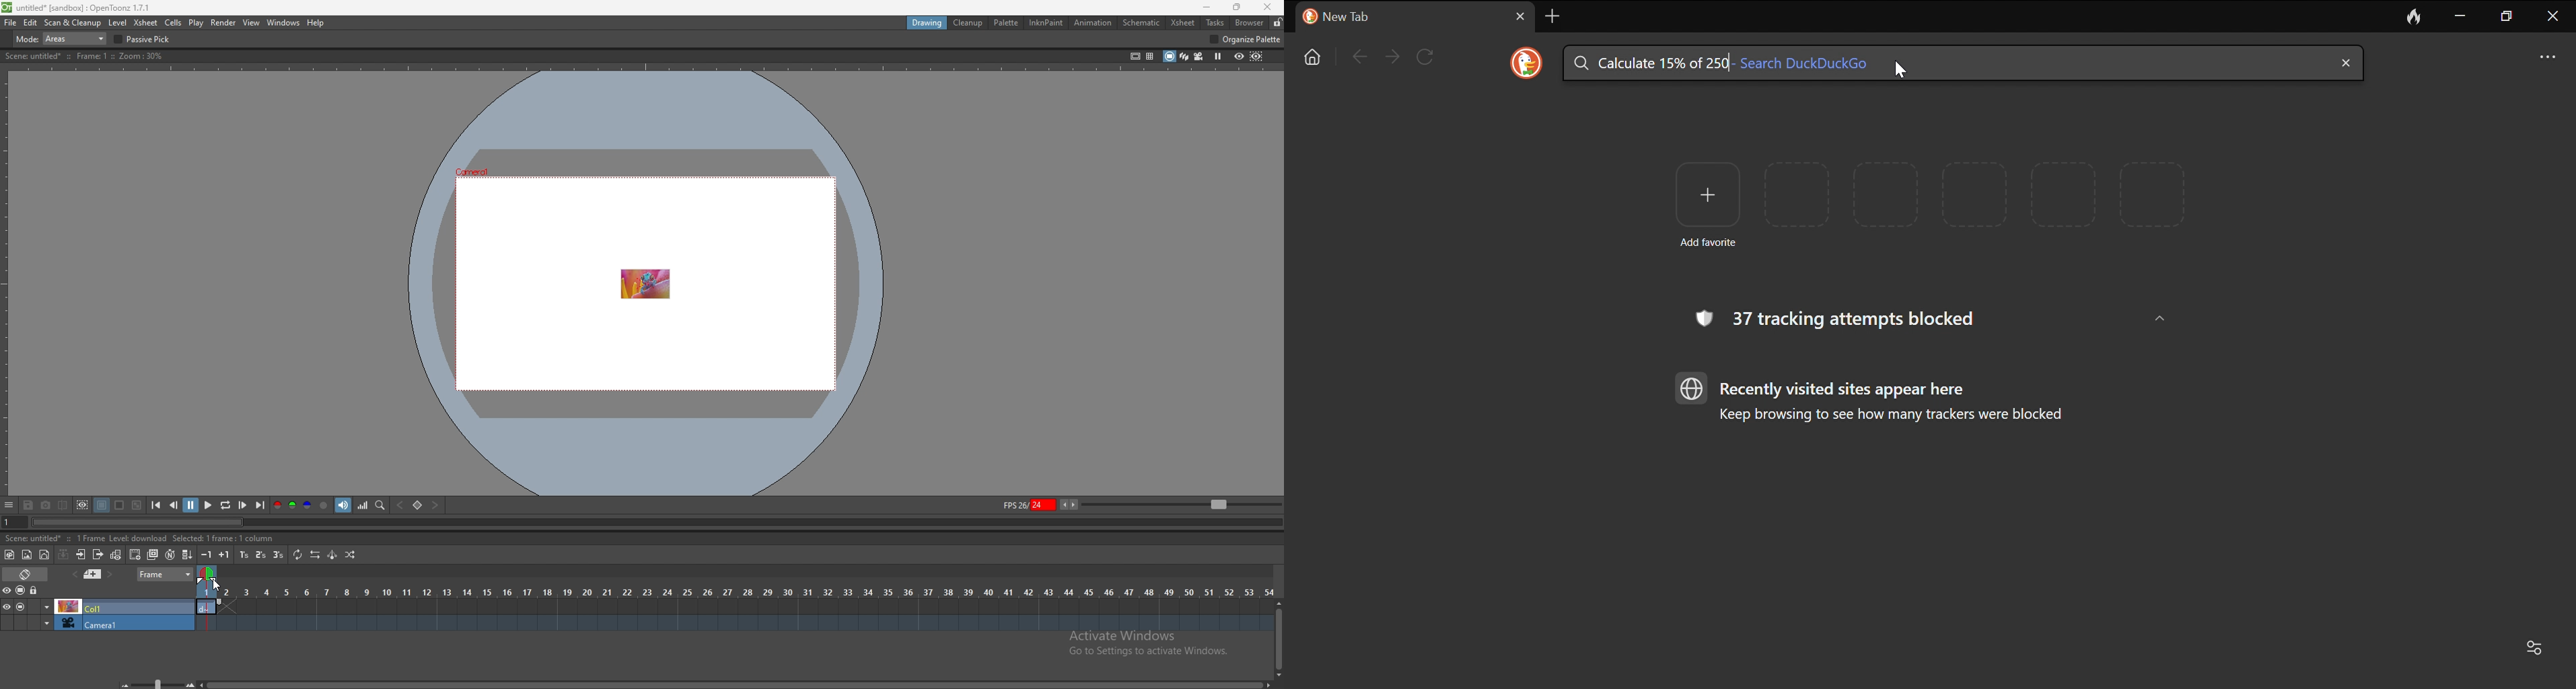  What do you see at coordinates (2540, 649) in the screenshot?
I see `Customize` at bounding box center [2540, 649].